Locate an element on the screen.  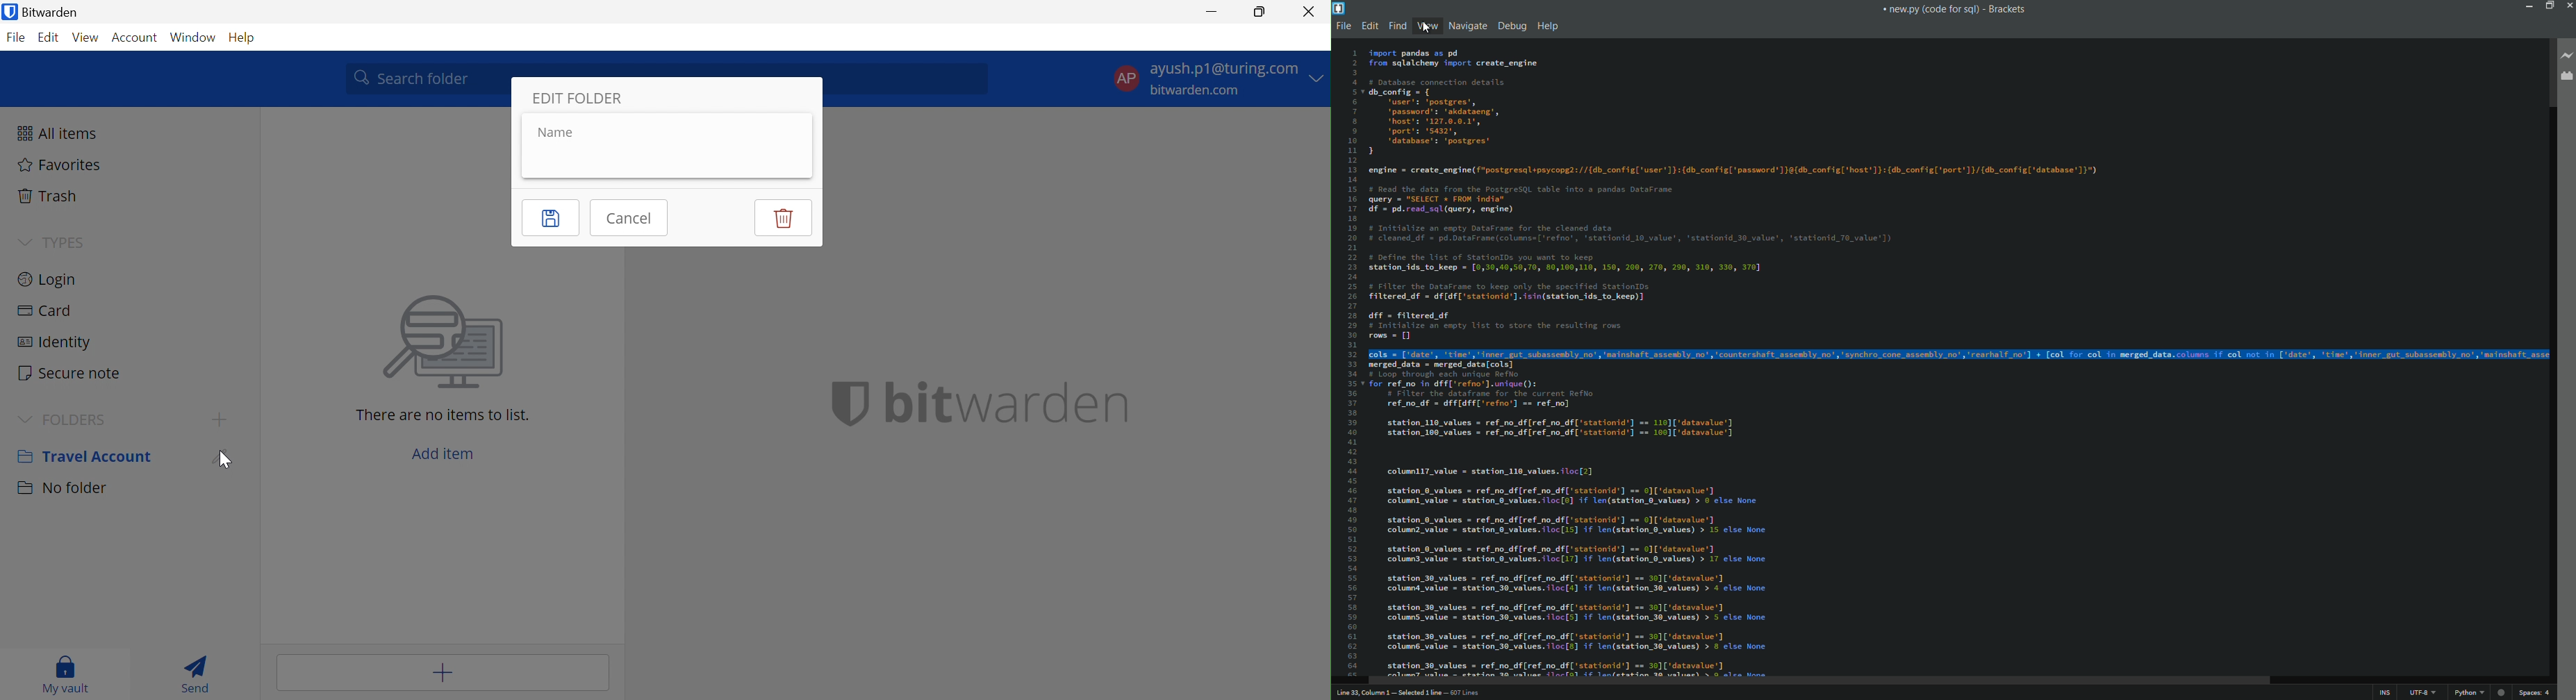
live preview is located at coordinates (2568, 56).